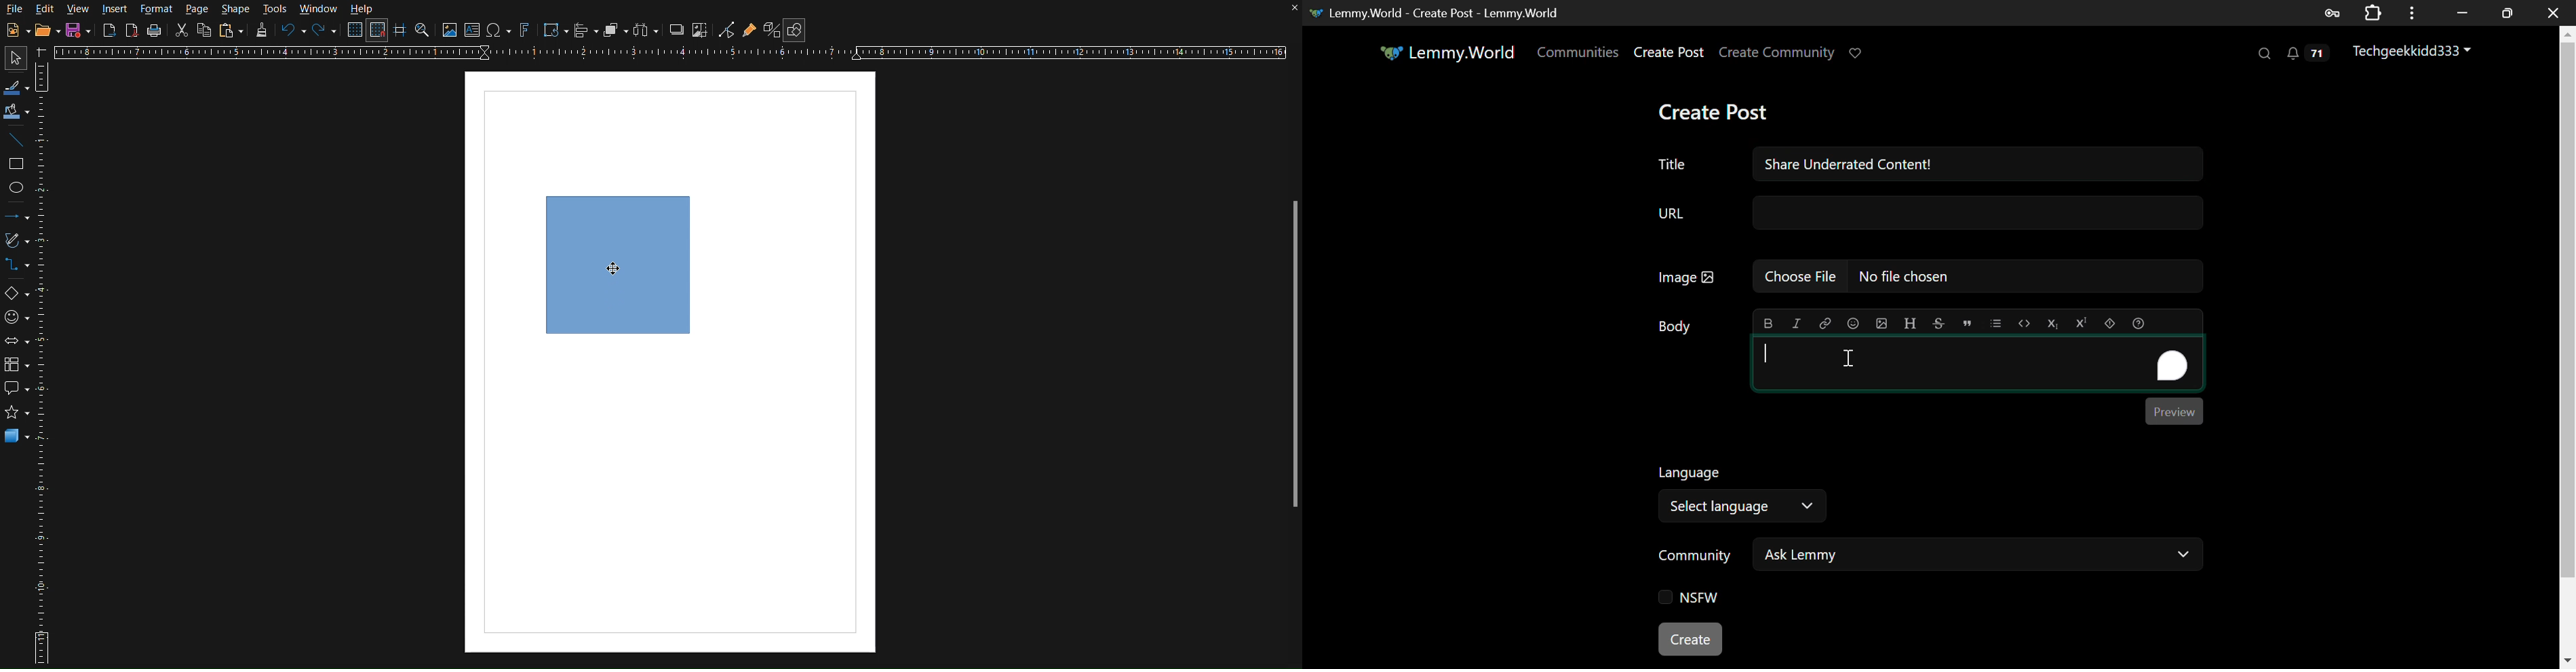 This screenshot has width=2576, height=672. What do you see at coordinates (16, 164) in the screenshot?
I see `Square` at bounding box center [16, 164].